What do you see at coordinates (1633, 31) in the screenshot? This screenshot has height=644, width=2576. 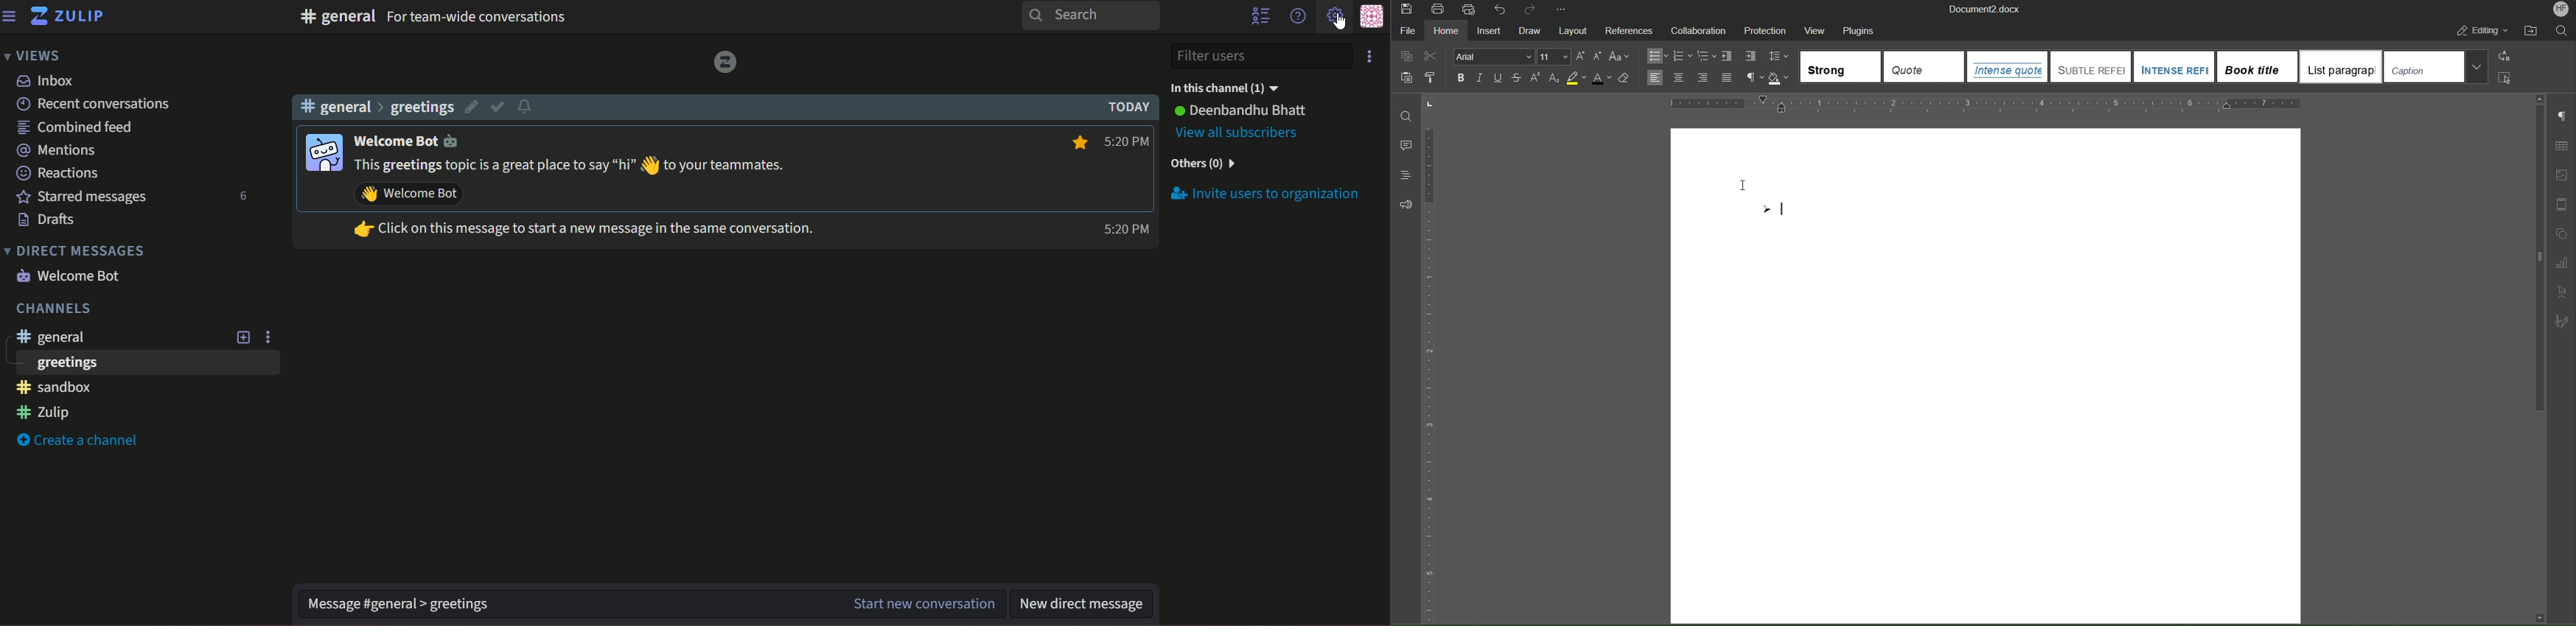 I see `References` at bounding box center [1633, 31].